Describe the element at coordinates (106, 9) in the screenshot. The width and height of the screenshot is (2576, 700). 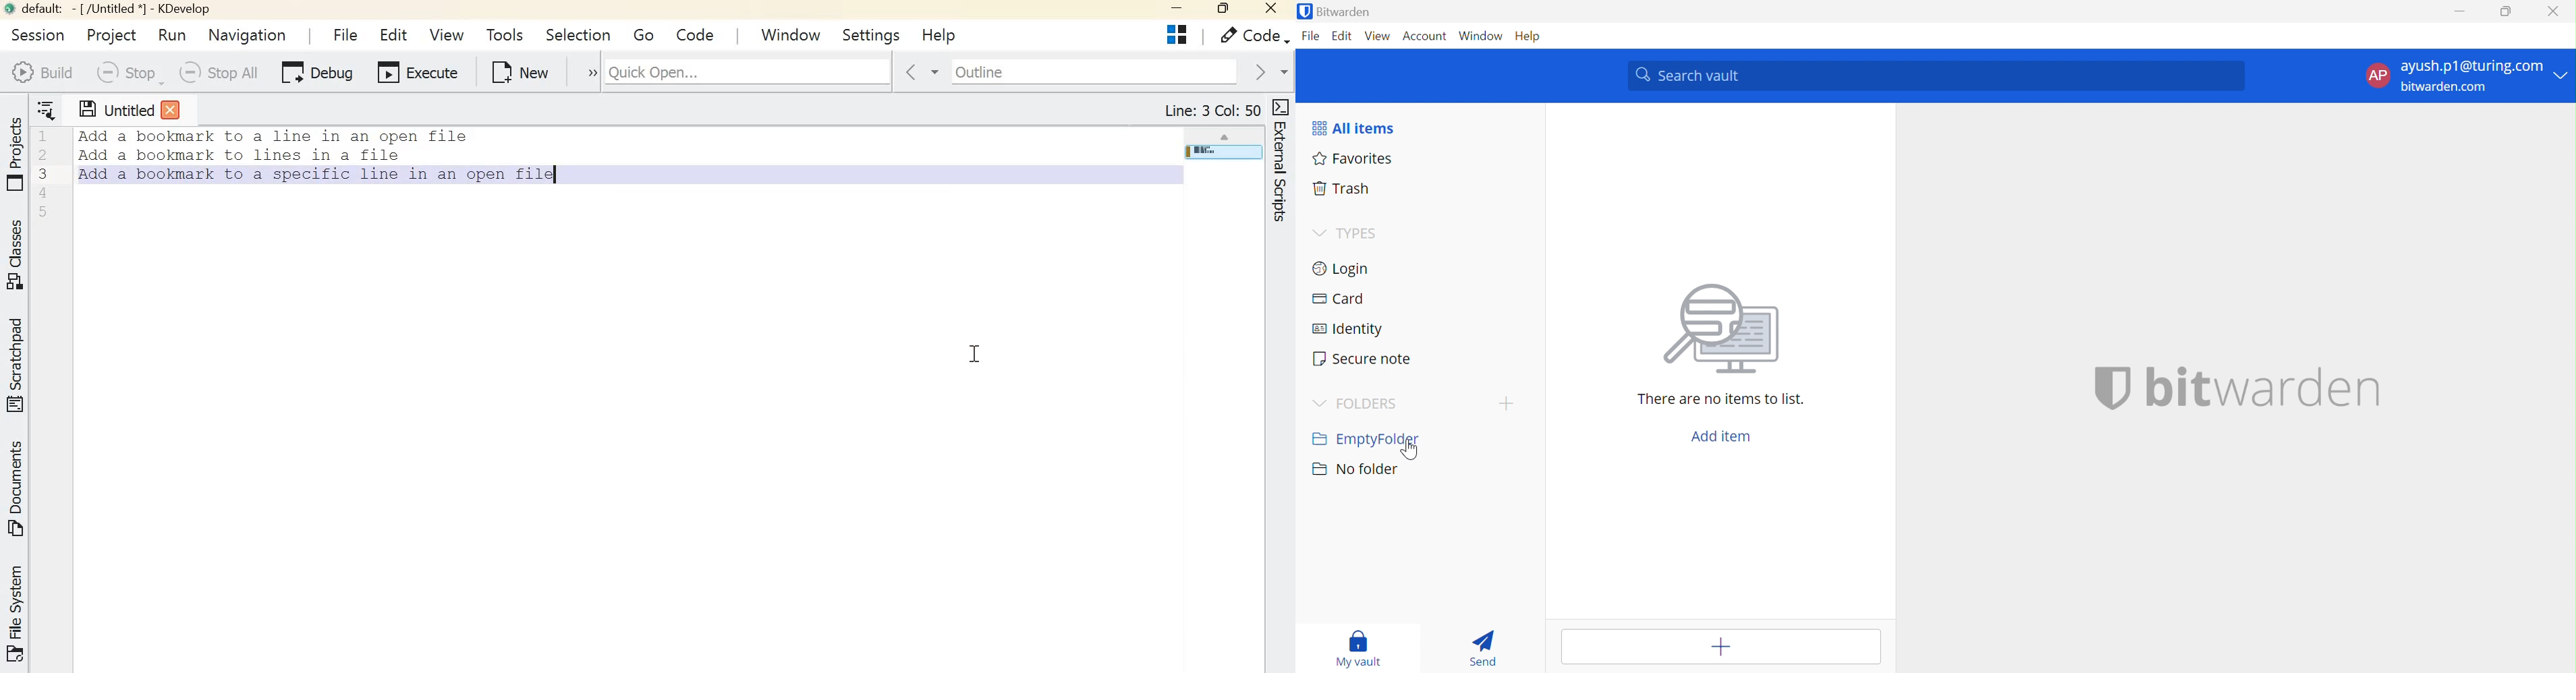
I see `default - [/Untitled*] -  Kdevelop` at that location.